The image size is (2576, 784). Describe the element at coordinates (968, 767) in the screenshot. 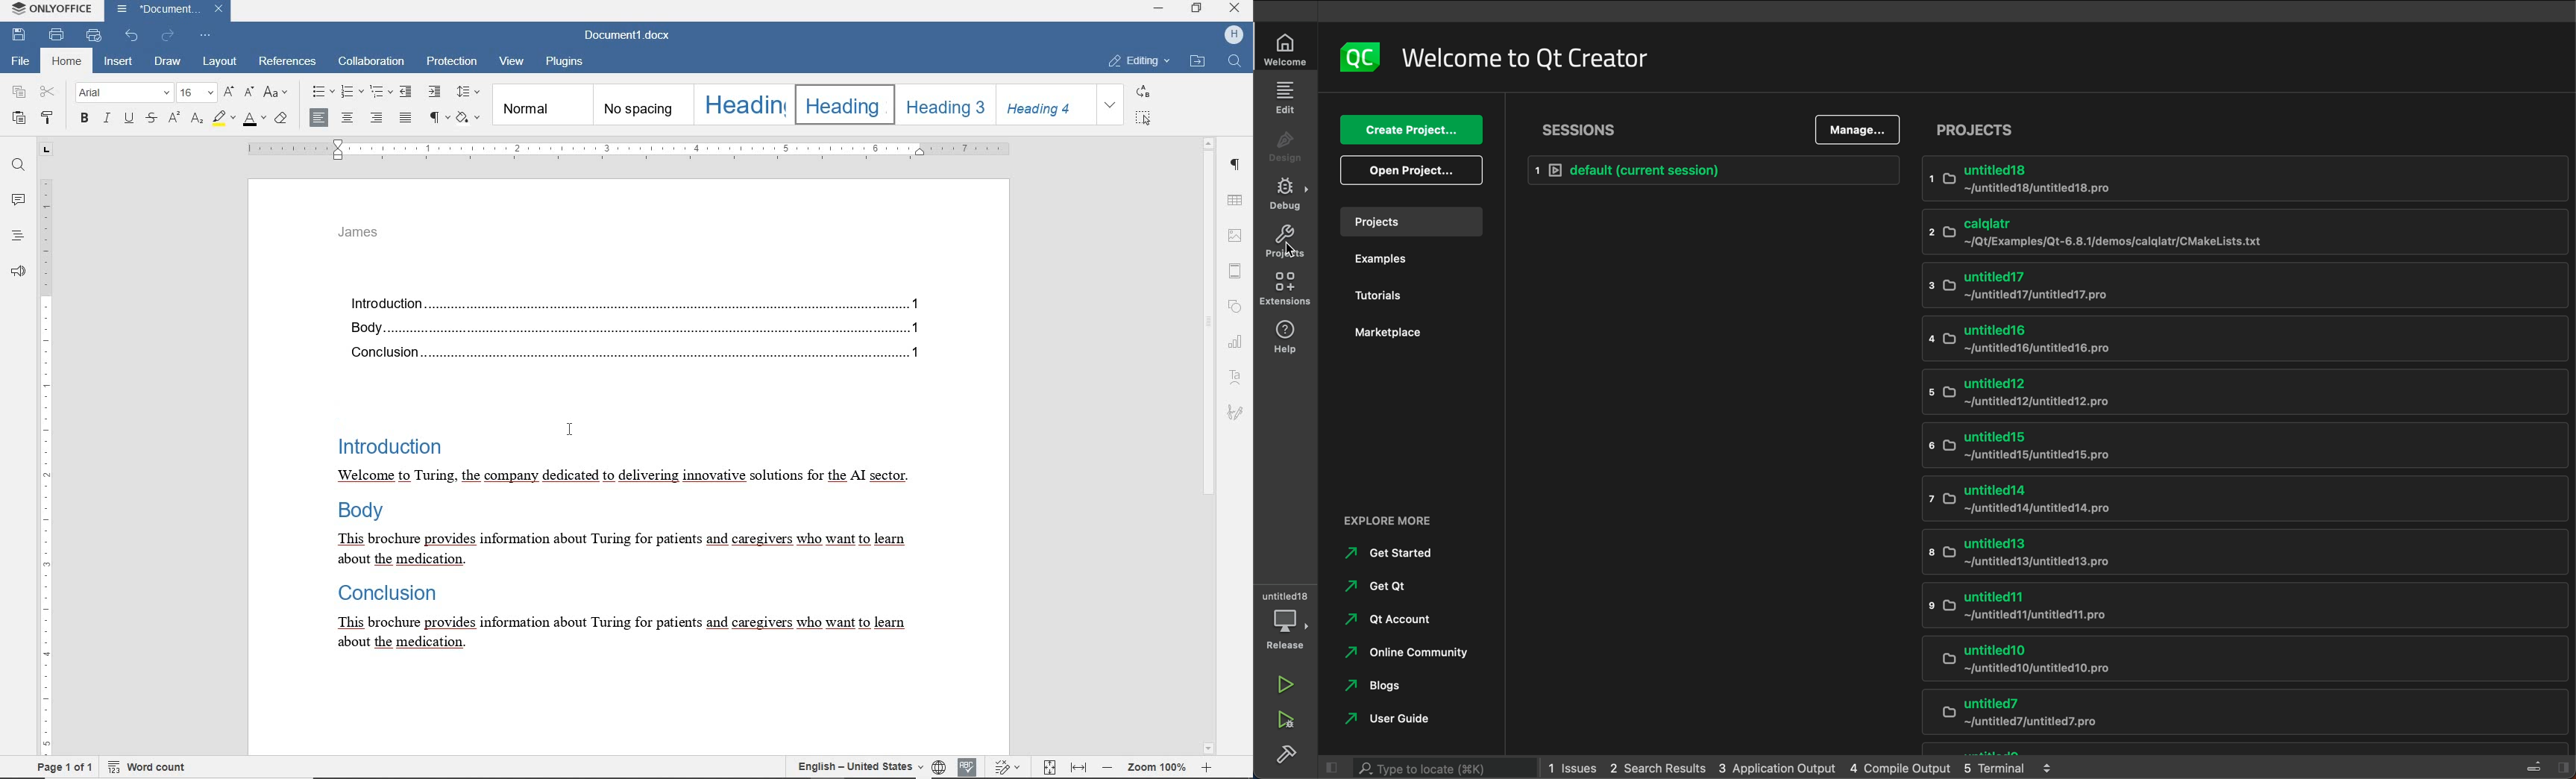

I see `spell check` at that location.